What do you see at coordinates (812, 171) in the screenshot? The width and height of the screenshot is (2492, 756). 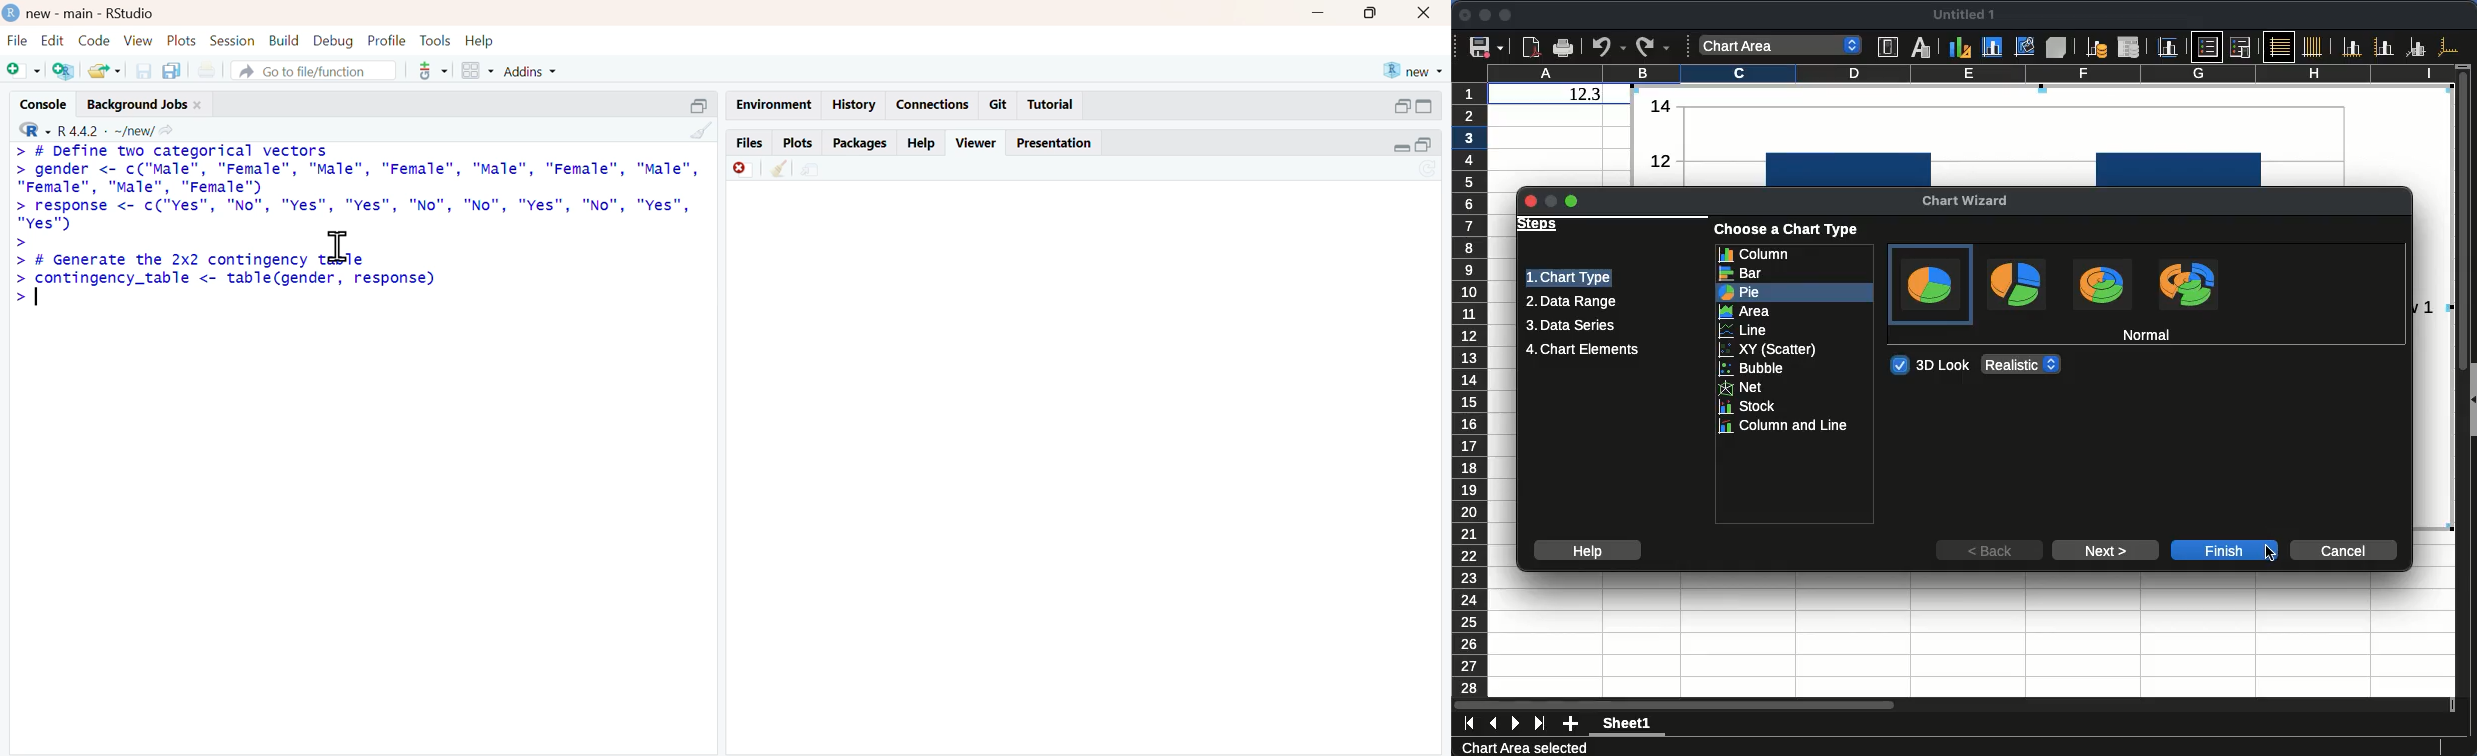 I see `share` at bounding box center [812, 171].